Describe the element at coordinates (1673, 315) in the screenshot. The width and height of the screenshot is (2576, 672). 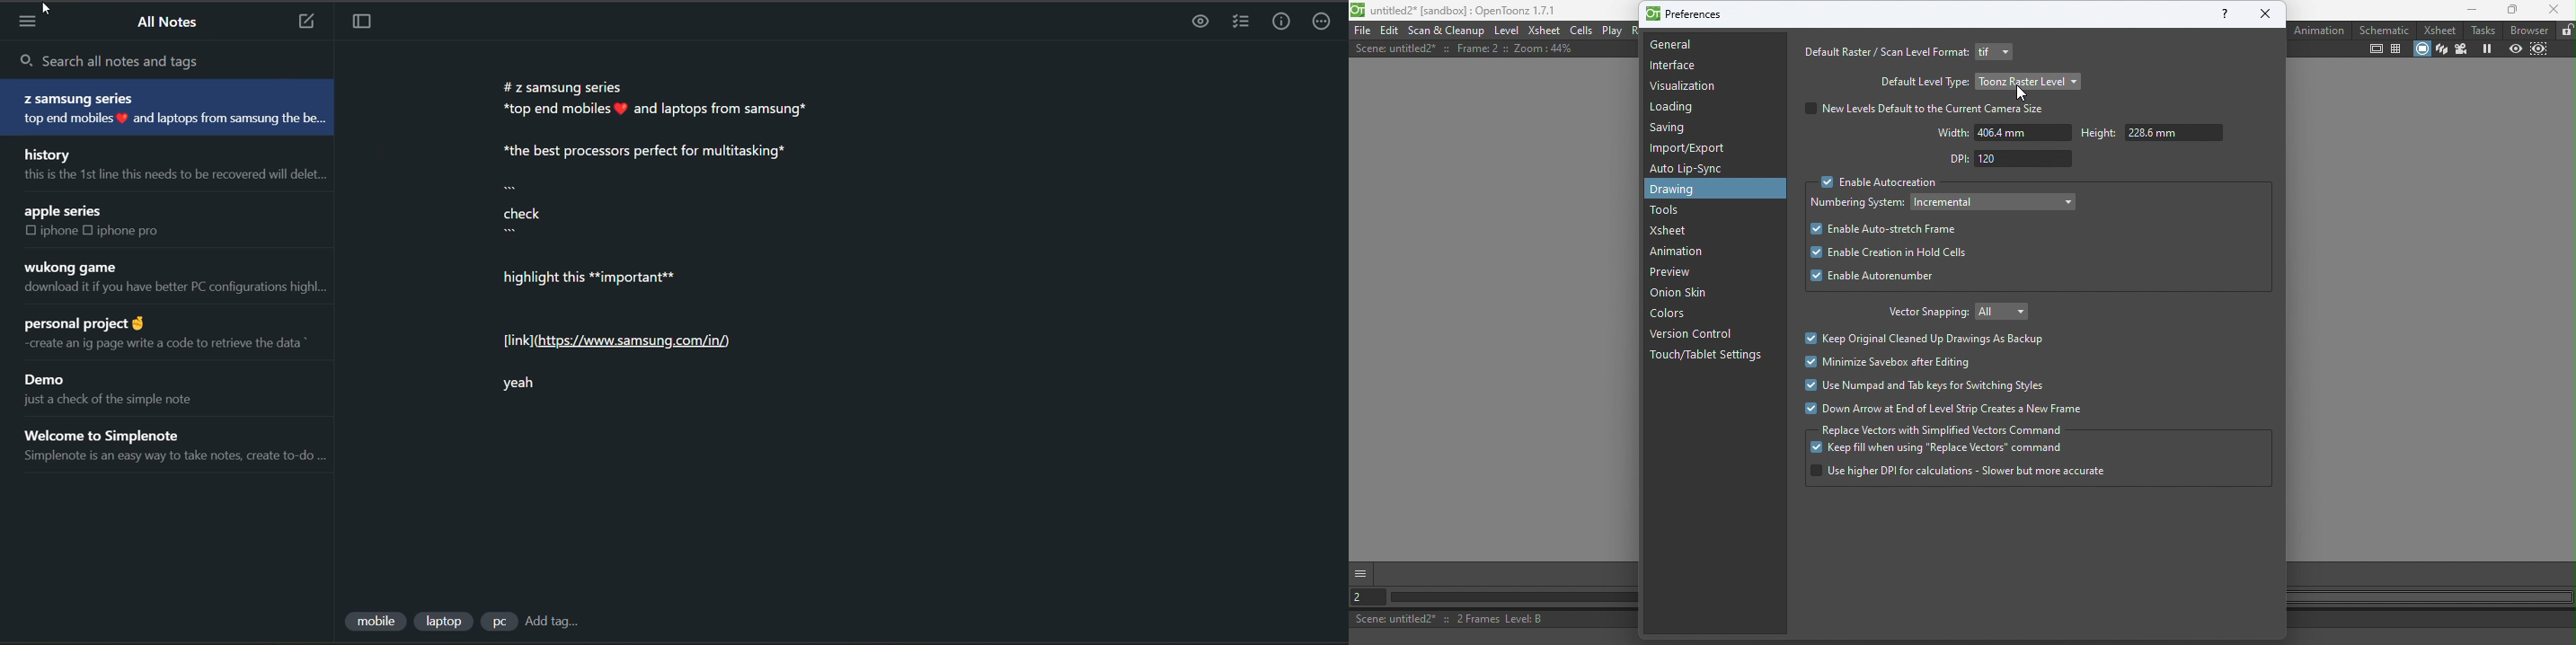
I see `colors` at that location.